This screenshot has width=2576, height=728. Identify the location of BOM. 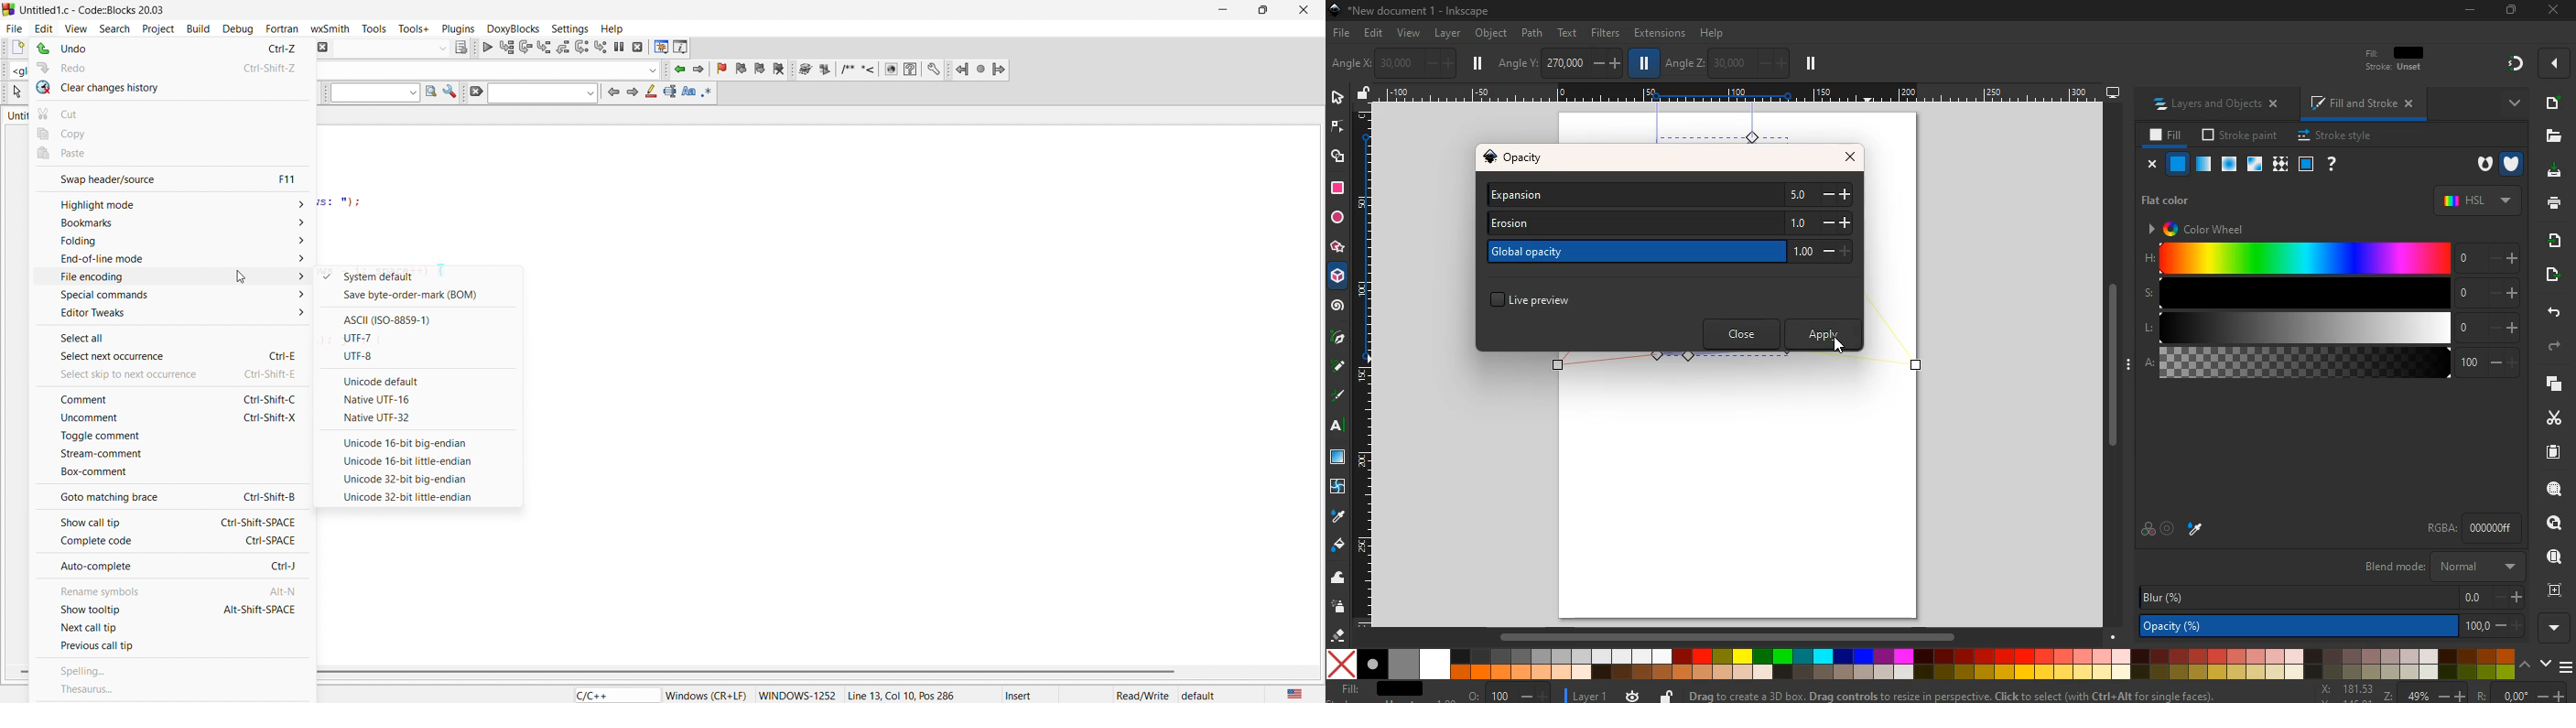
(423, 294).